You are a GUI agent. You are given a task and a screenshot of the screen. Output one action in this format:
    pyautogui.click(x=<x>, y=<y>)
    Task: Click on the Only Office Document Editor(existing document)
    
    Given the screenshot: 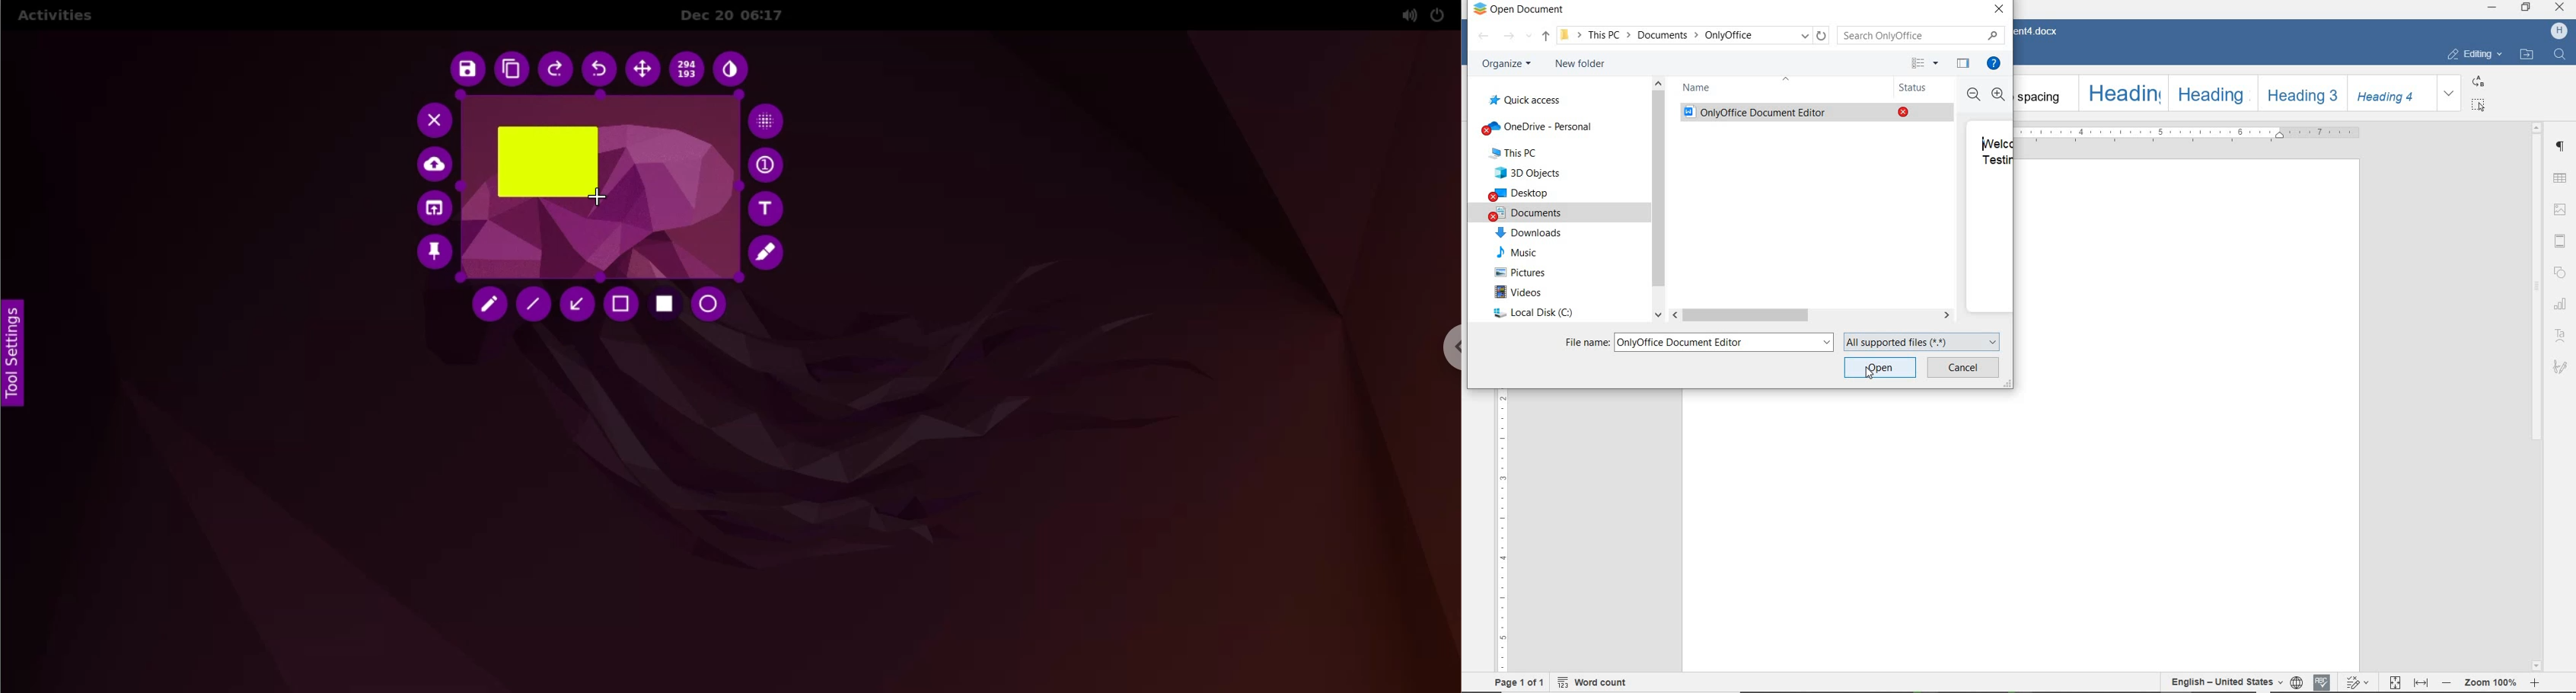 What is the action you would take?
    pyautogui.click(x=1768, y=115)
    